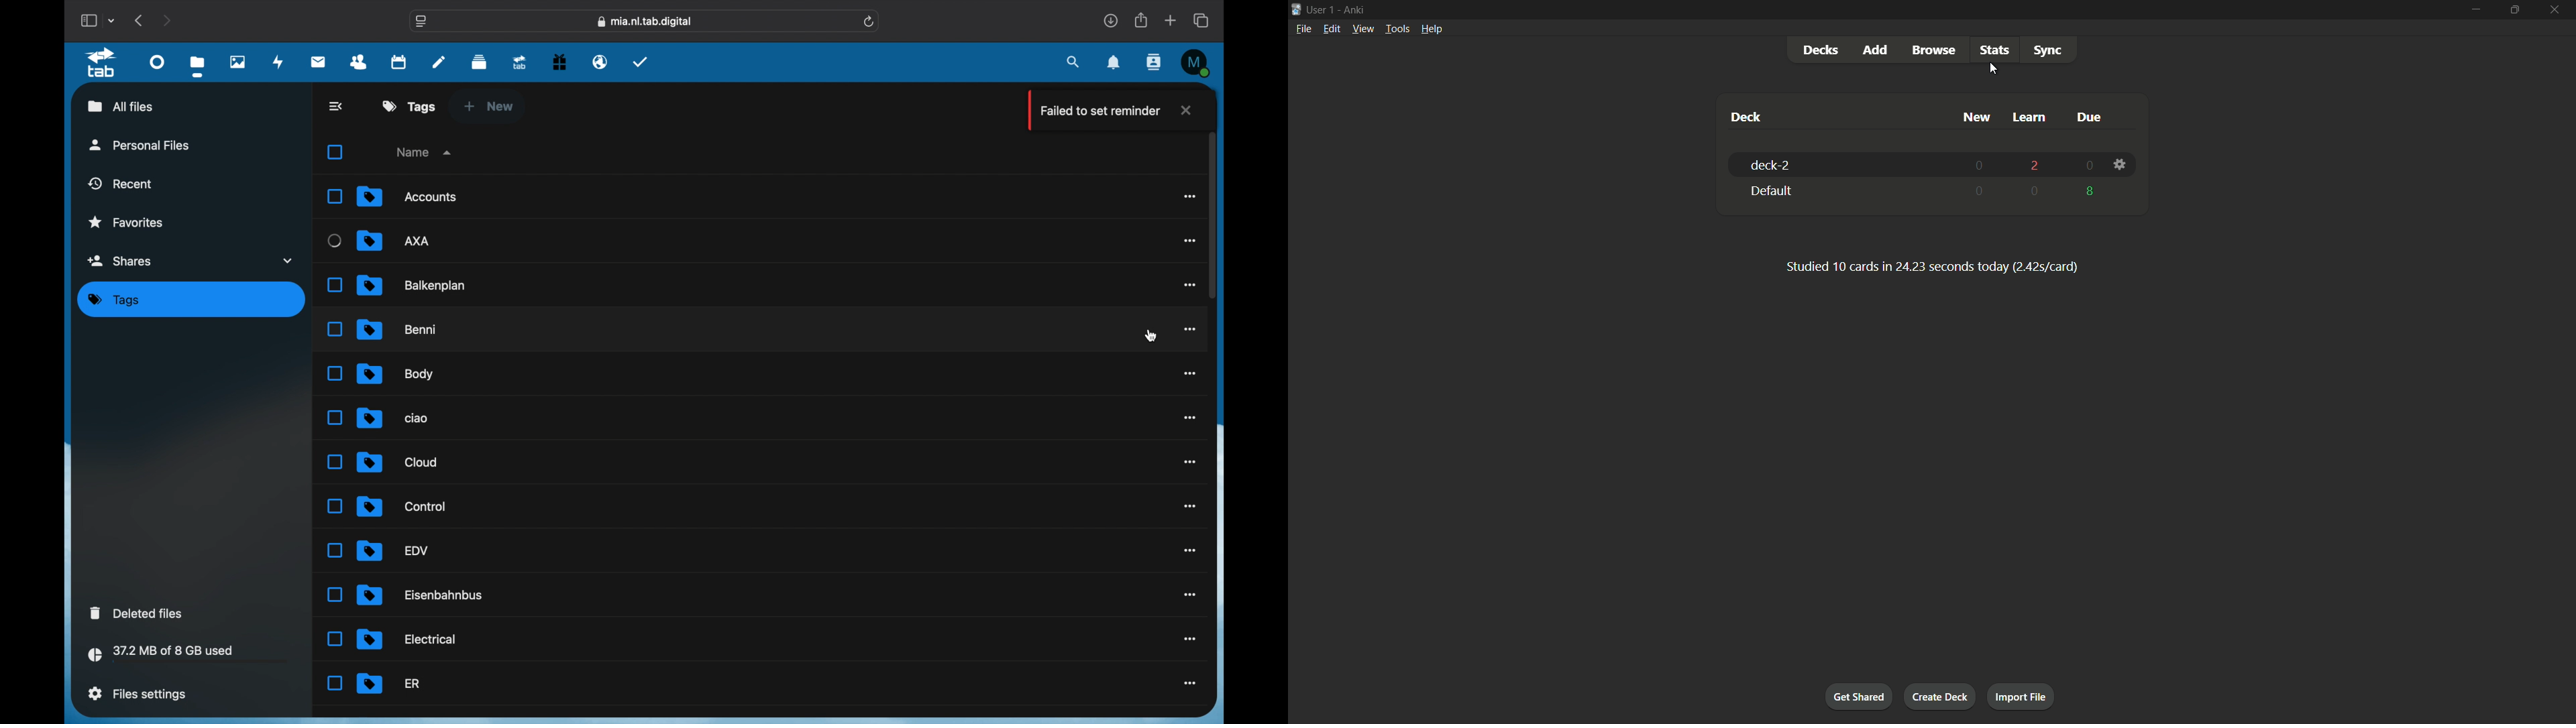 Image resolution: width=2576 pixels, height=728 pixels. I want to click on User 1, so click(1322, 9).